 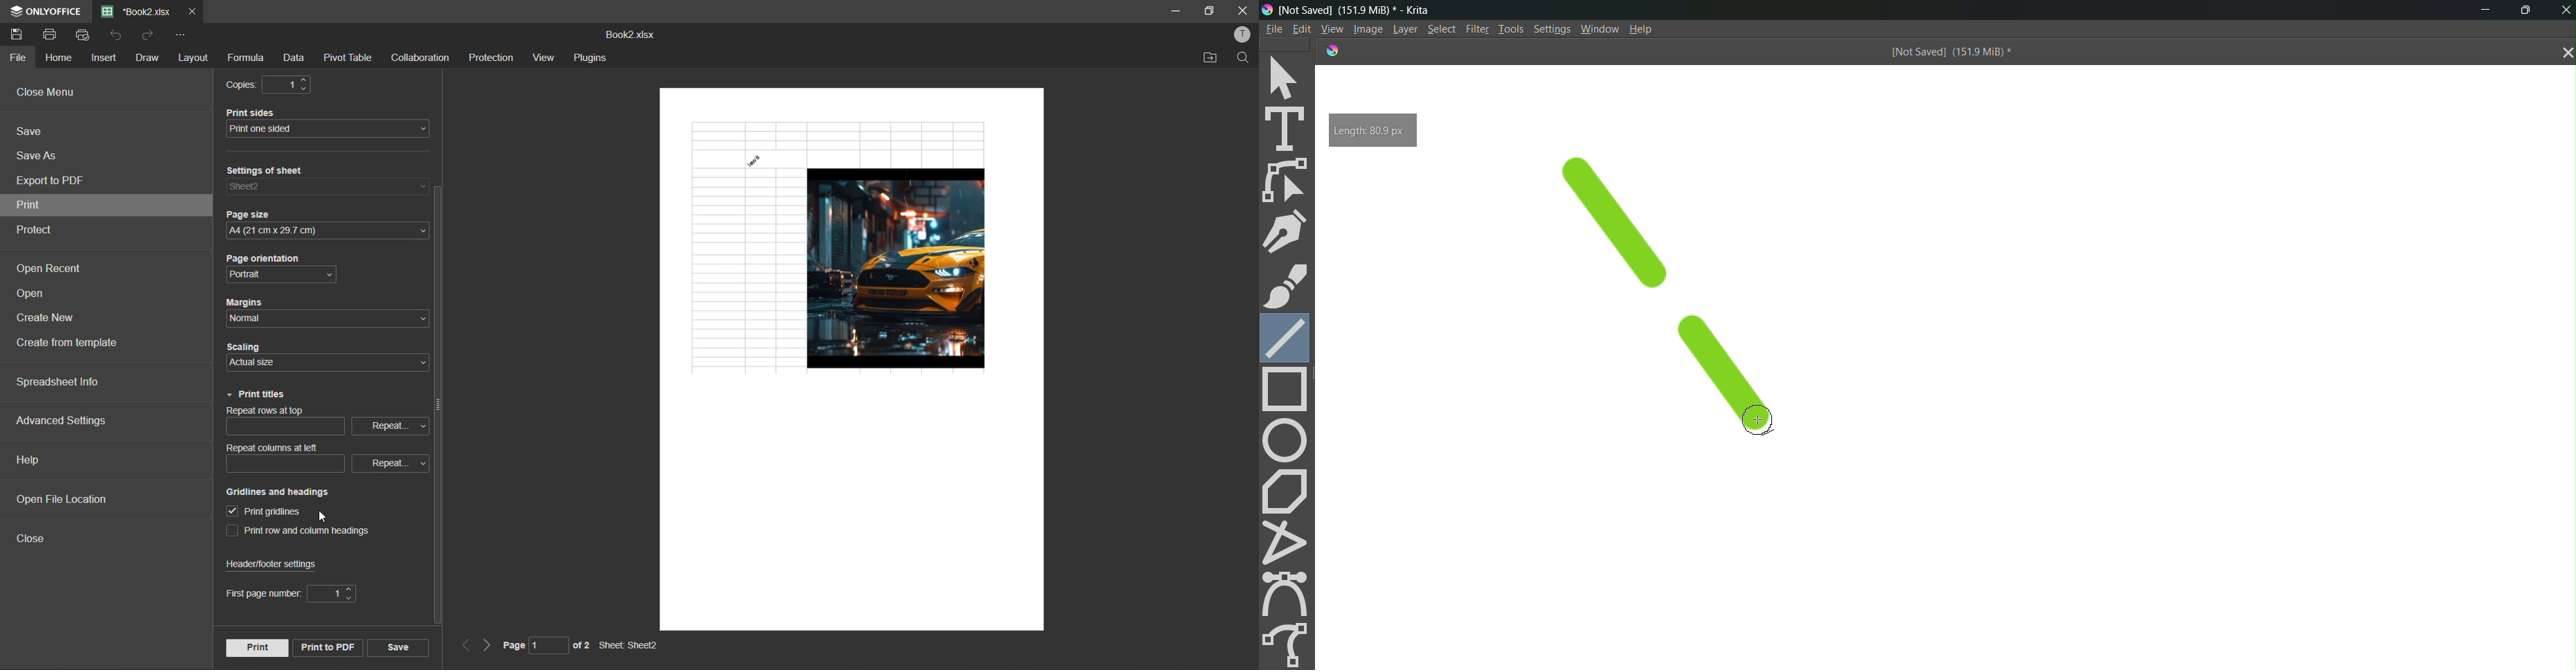 What do you see at coordinates (1442, 30) in the screenshot?
I see `Select` at bounding box center [1442, 30].